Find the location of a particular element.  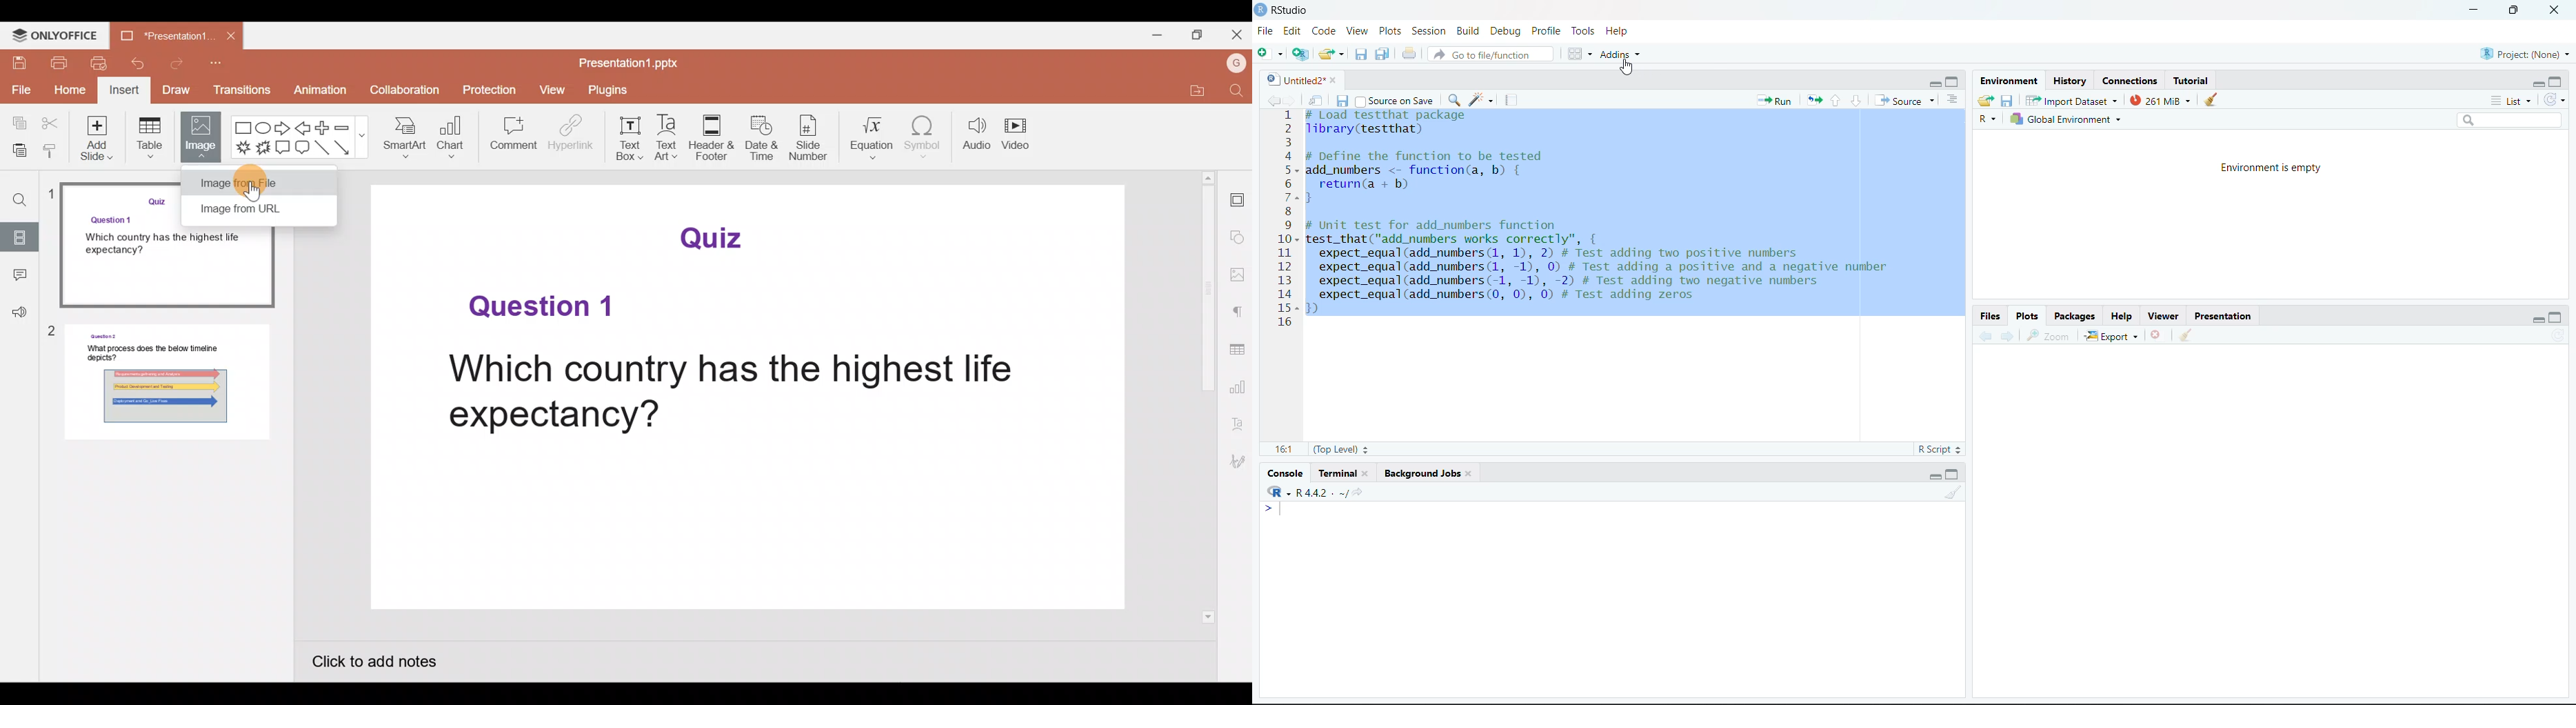

History is located at coordinates (2070, 81).